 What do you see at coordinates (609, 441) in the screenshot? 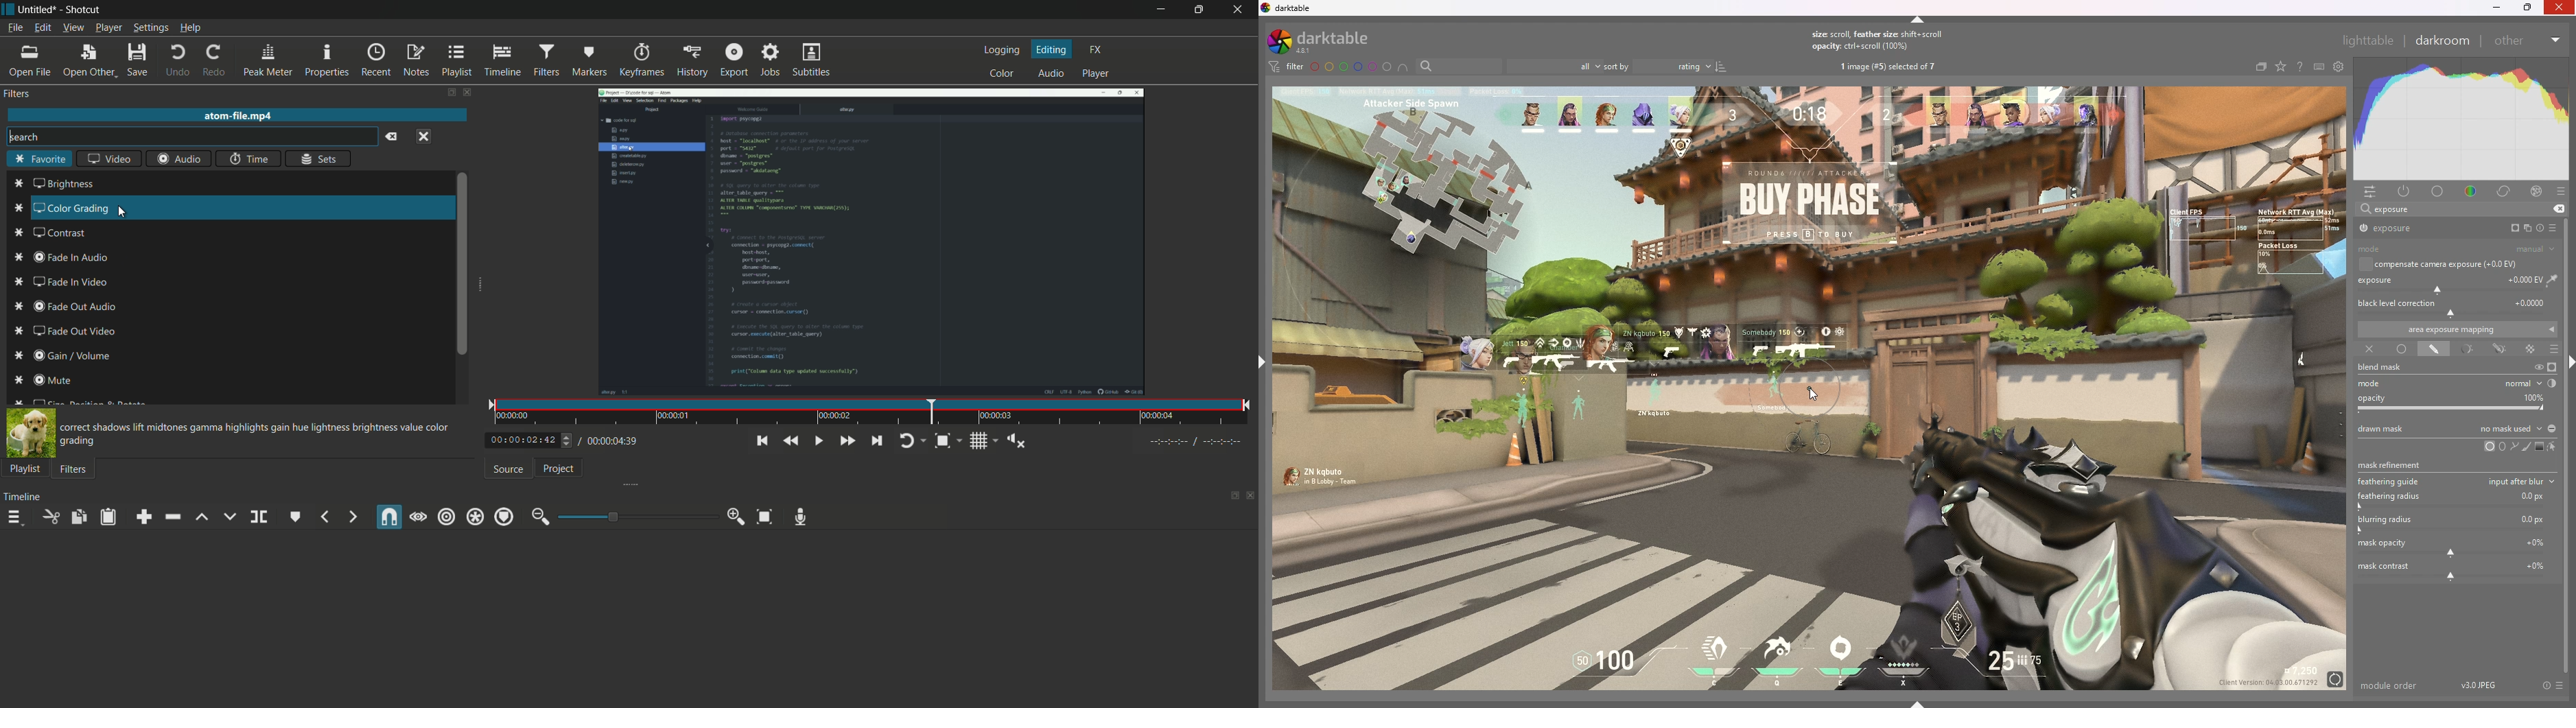
I see `total time` at bounding box center [609, 441].